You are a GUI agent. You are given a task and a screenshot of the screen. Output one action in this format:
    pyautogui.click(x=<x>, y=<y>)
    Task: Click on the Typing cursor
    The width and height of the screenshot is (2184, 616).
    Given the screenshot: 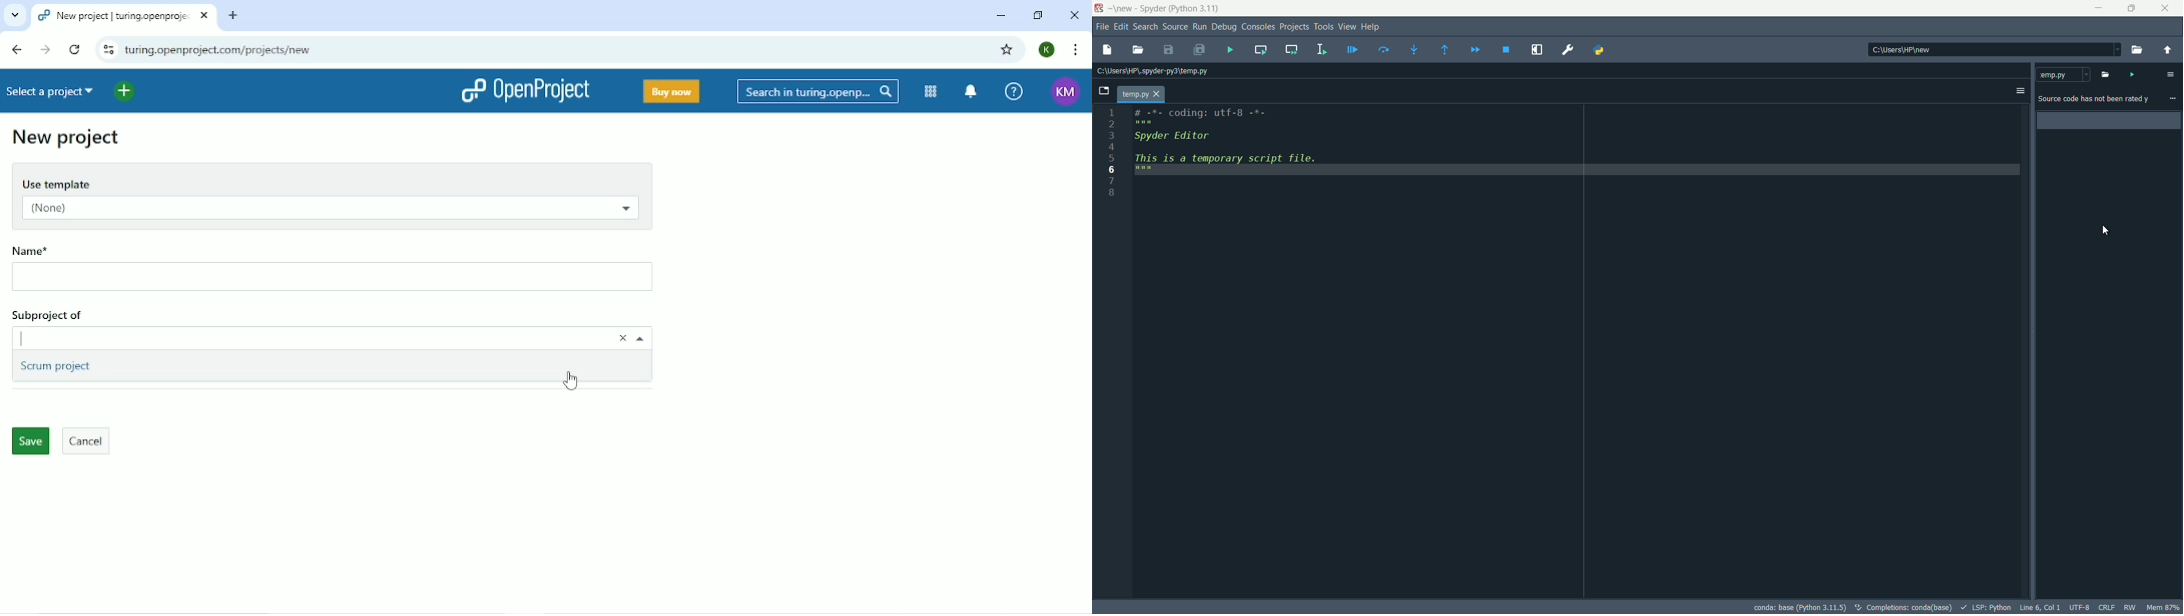 What is the action you would take?
    pyautogui.click(x=42, y=338)
    